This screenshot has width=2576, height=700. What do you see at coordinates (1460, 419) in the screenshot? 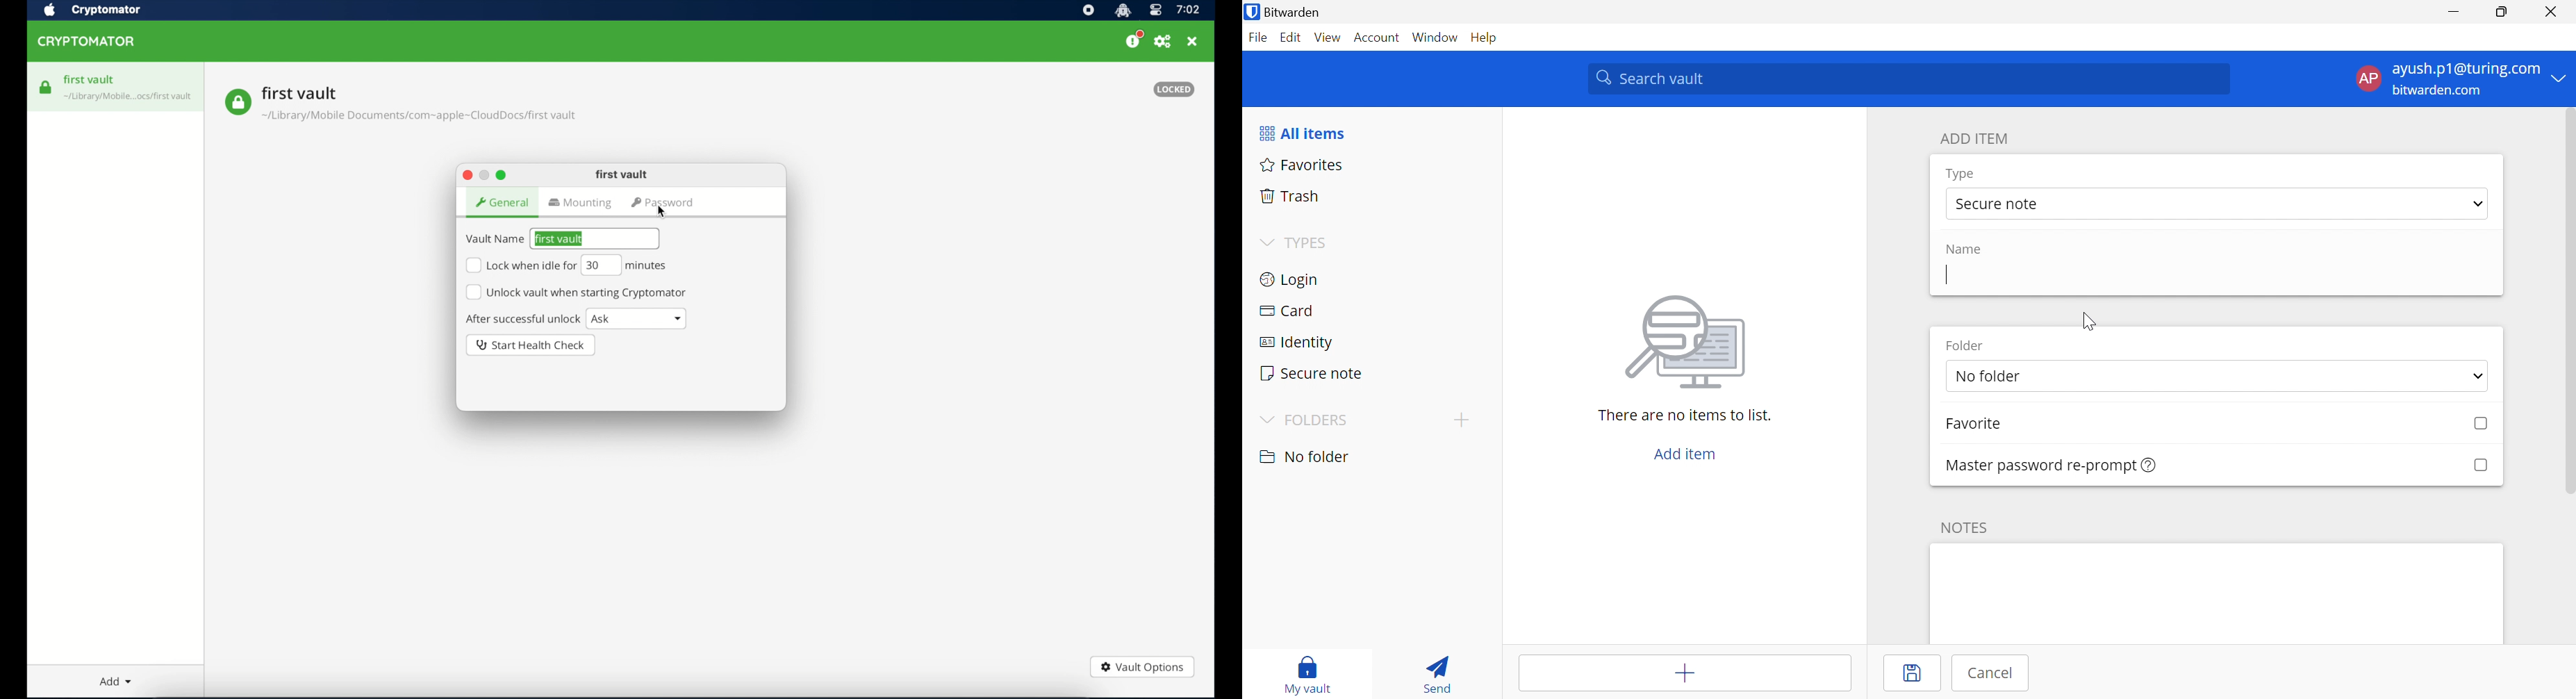
I see `Add folder` at bounding box center [1460, 419].